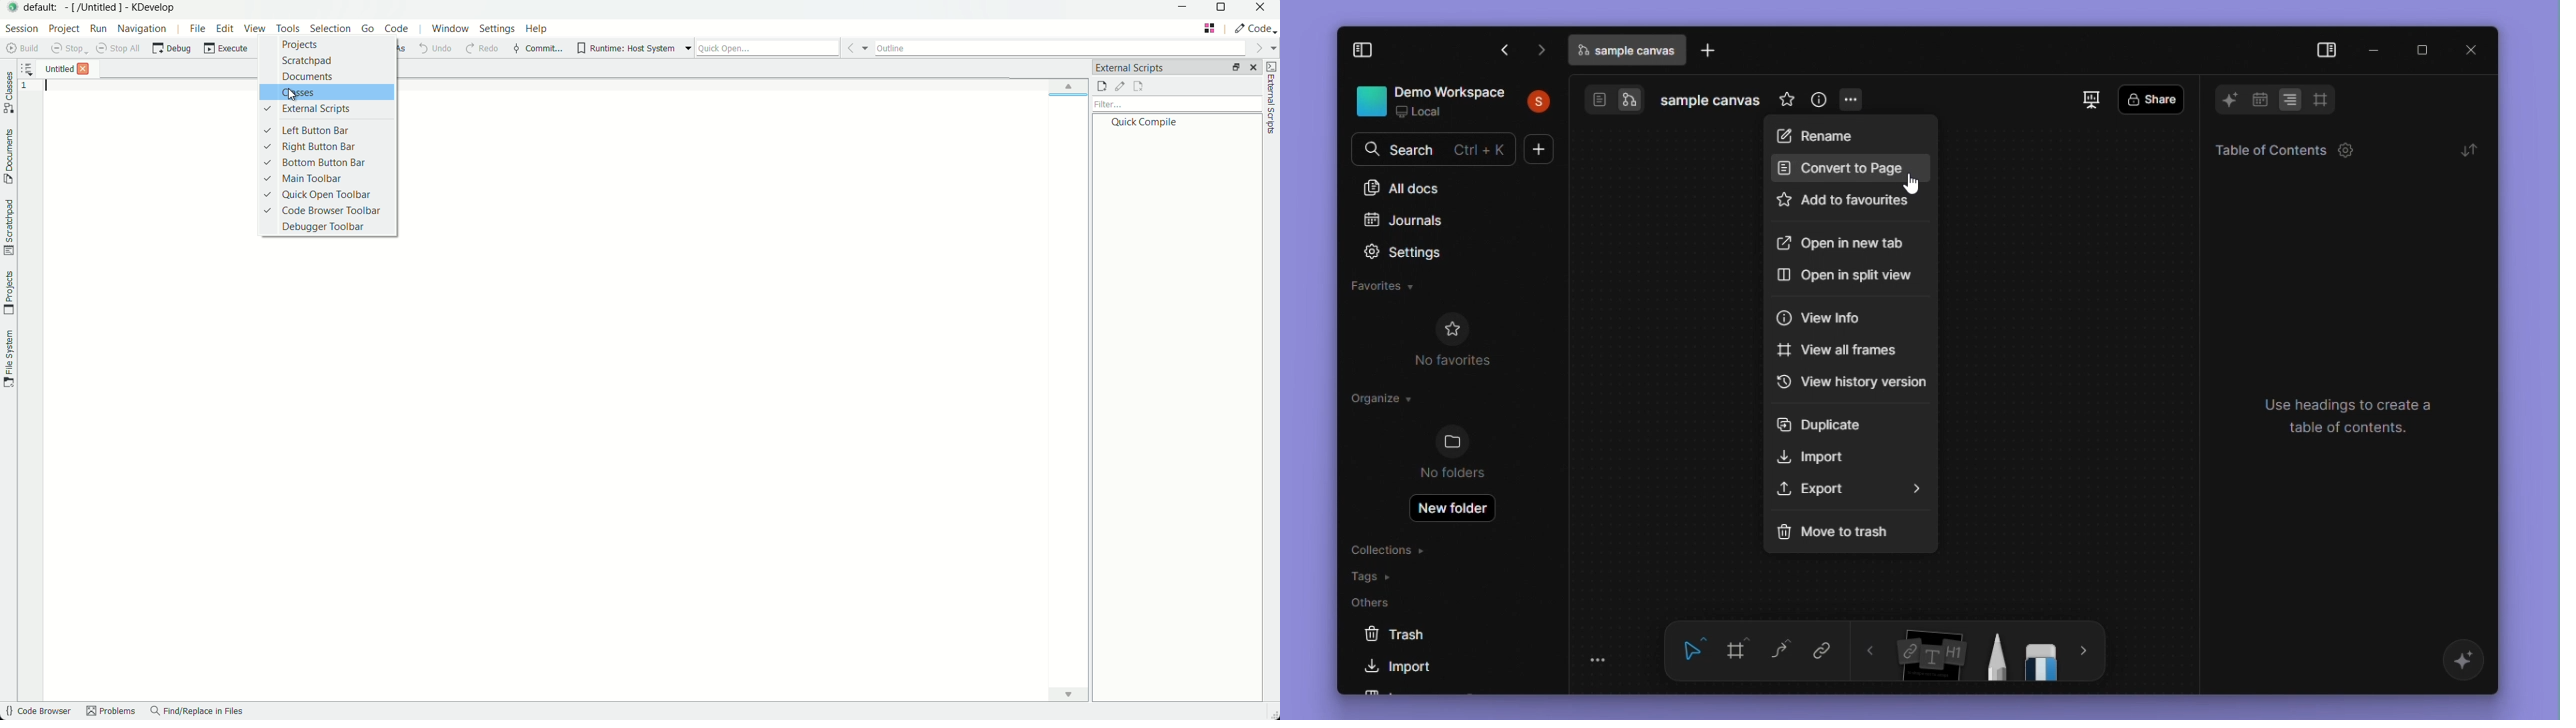  I want to click on Favourite, so click(1386, 286).